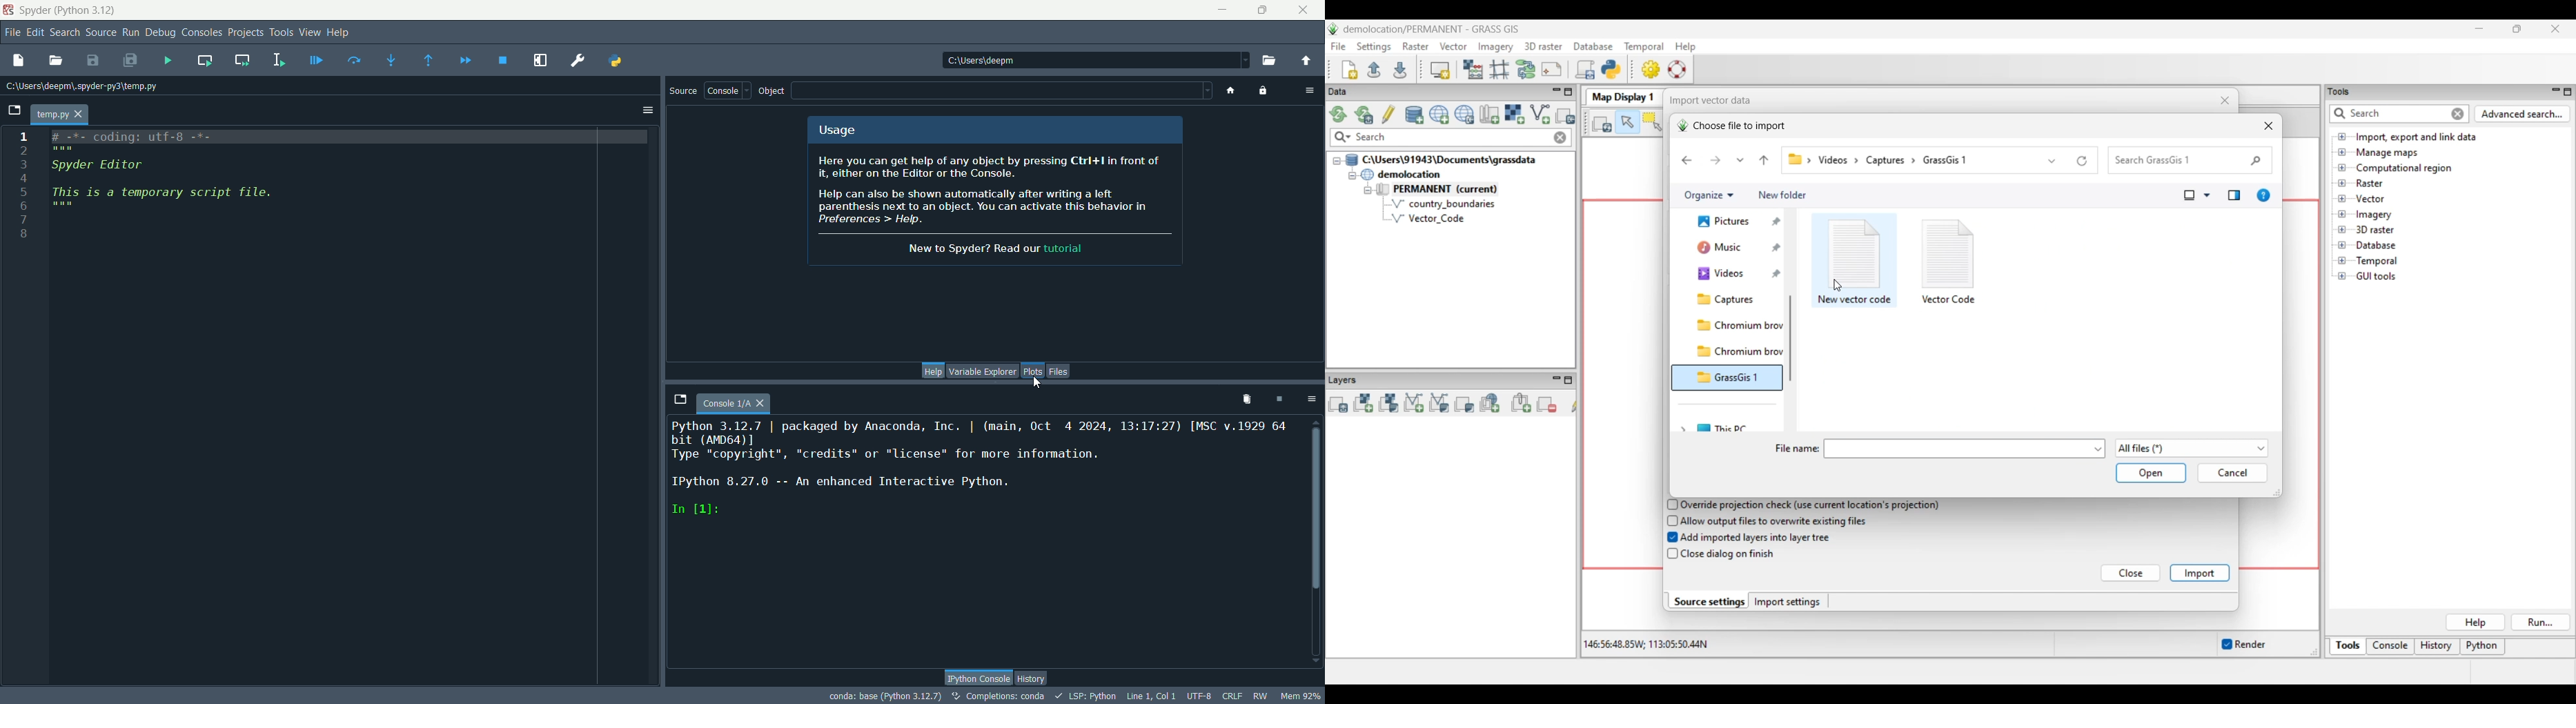  I want to click on text box, so click(1002, 91).